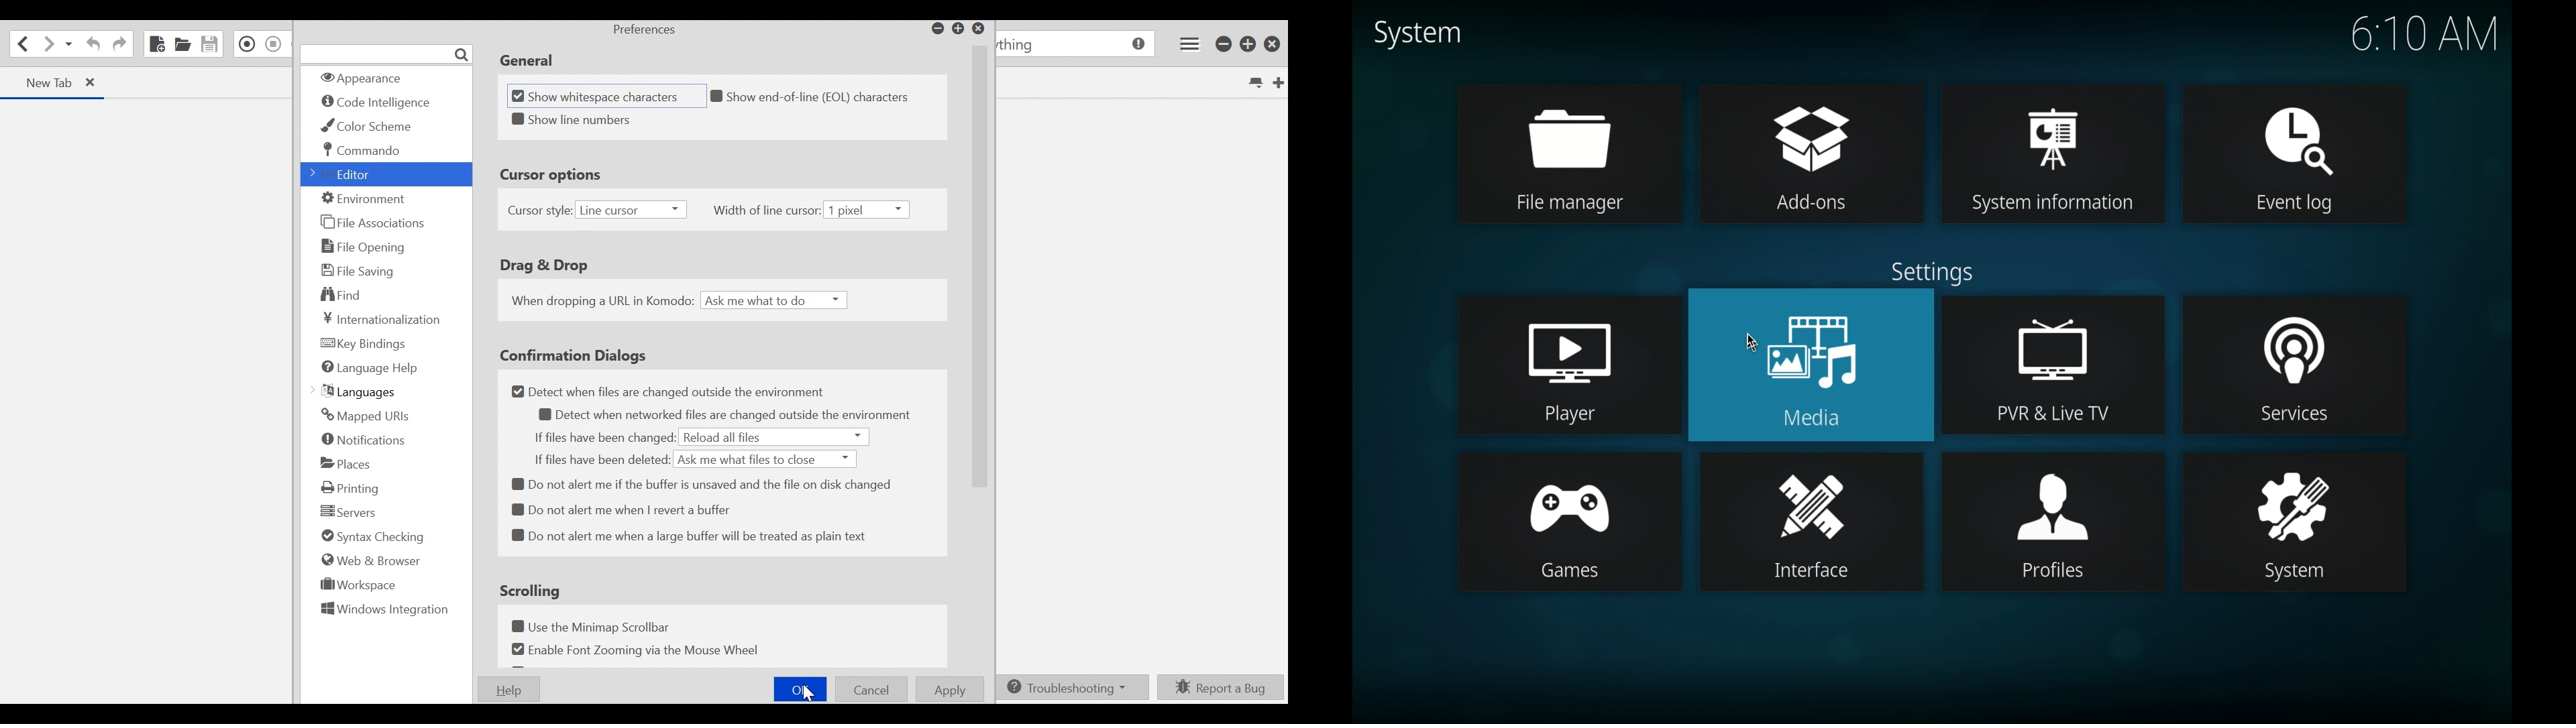 The height and width of the screenshot is (728, 2576). Describe the element at coordinates (816, 98) in the screenshot. I see `Show end-of-line (EOL) characters` at that location.